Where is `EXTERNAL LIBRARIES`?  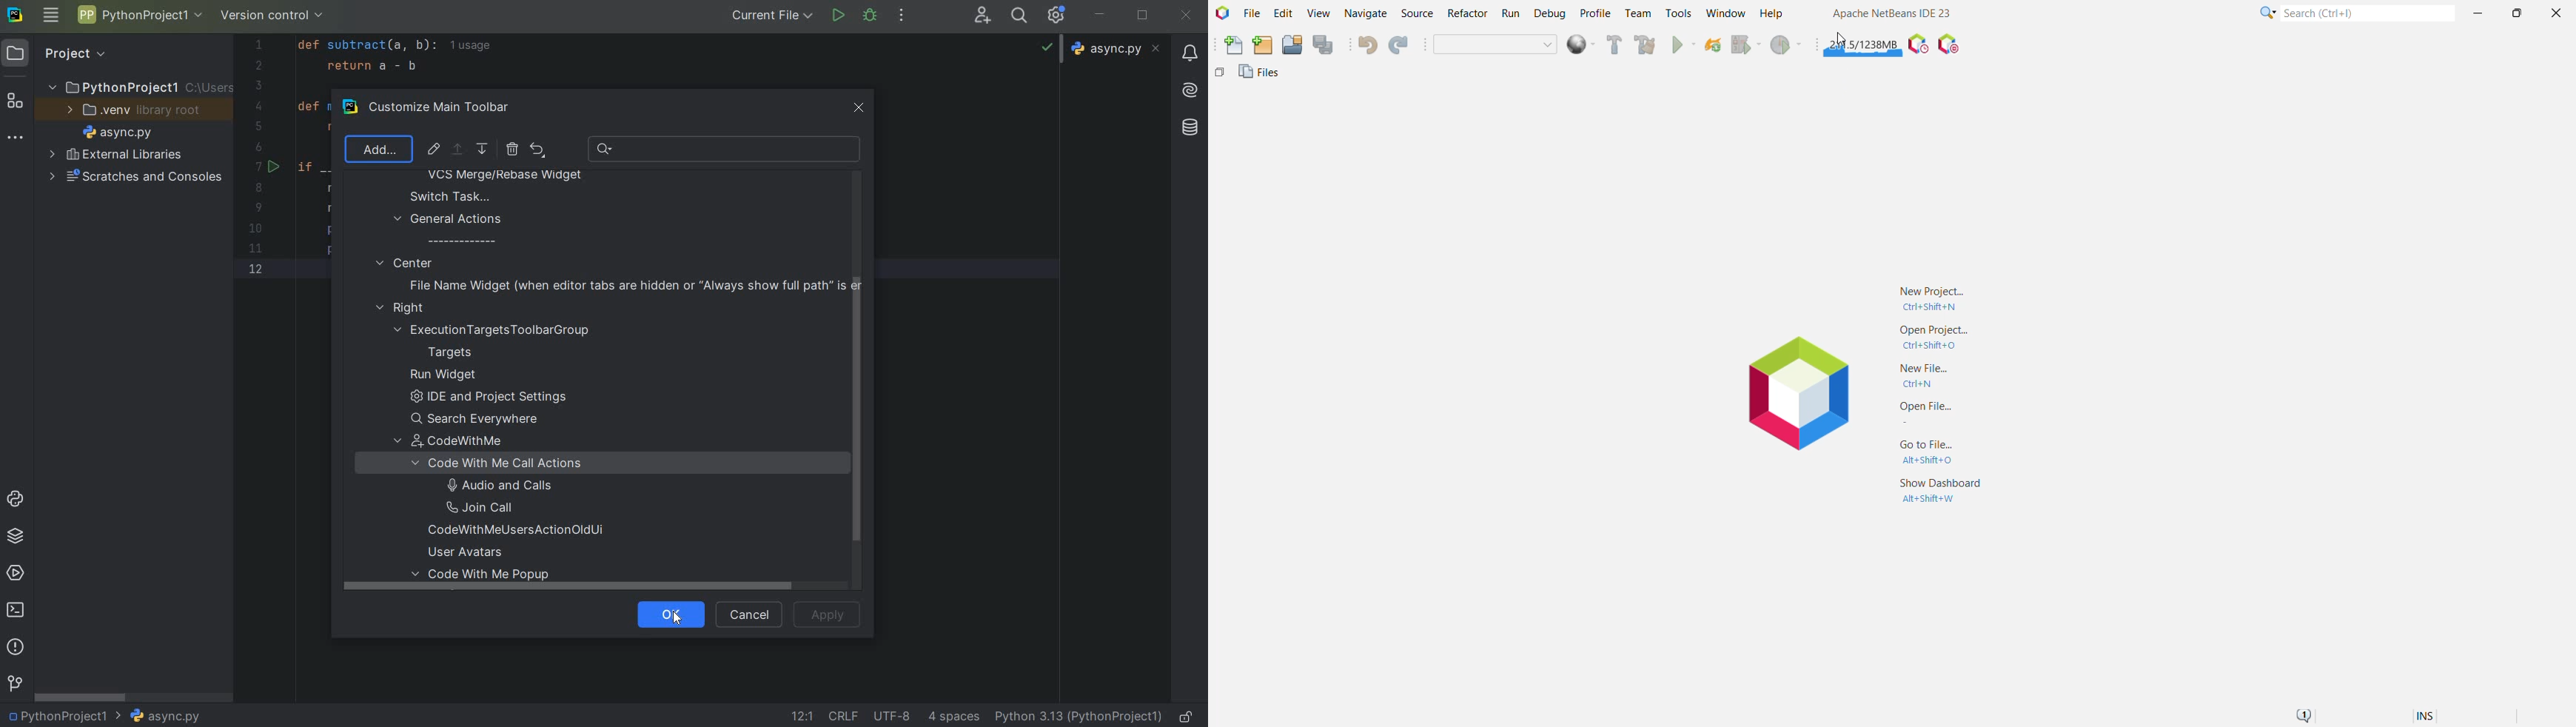
EXTERNAL LIBRARIES is located at coordinates (116, 155).